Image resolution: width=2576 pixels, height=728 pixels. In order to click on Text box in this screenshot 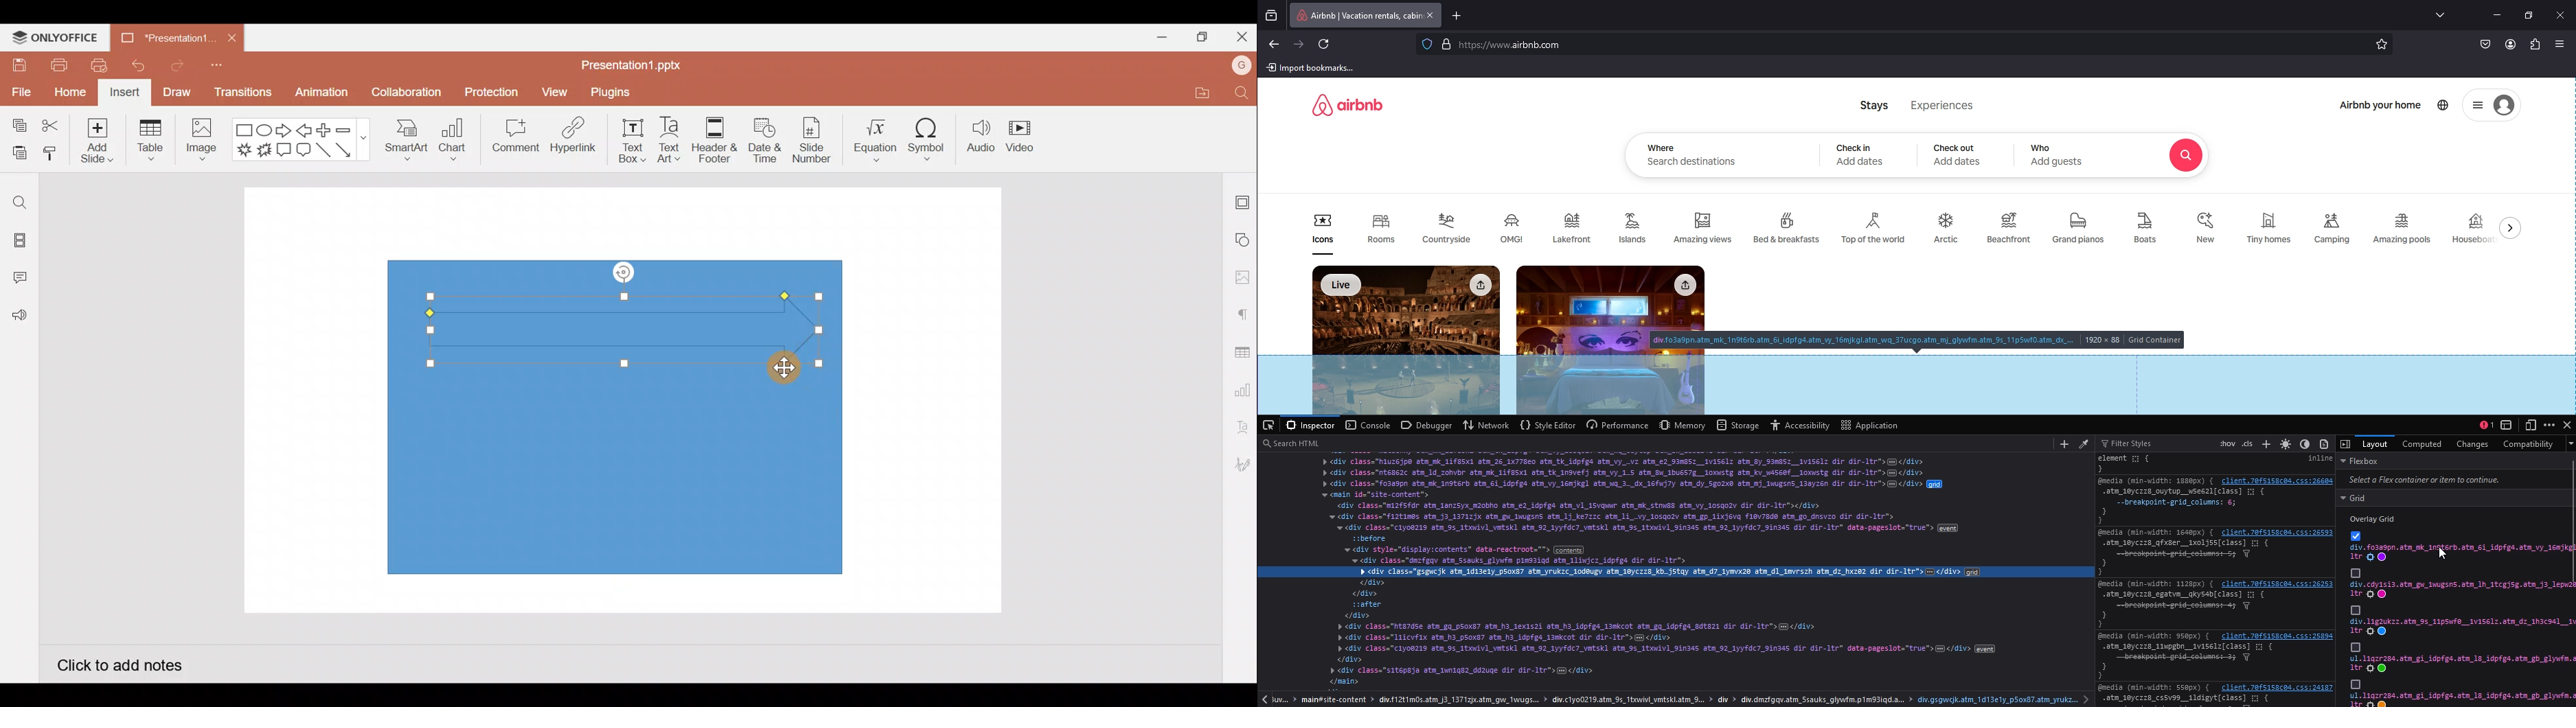, I will do `click(633, 141)`.